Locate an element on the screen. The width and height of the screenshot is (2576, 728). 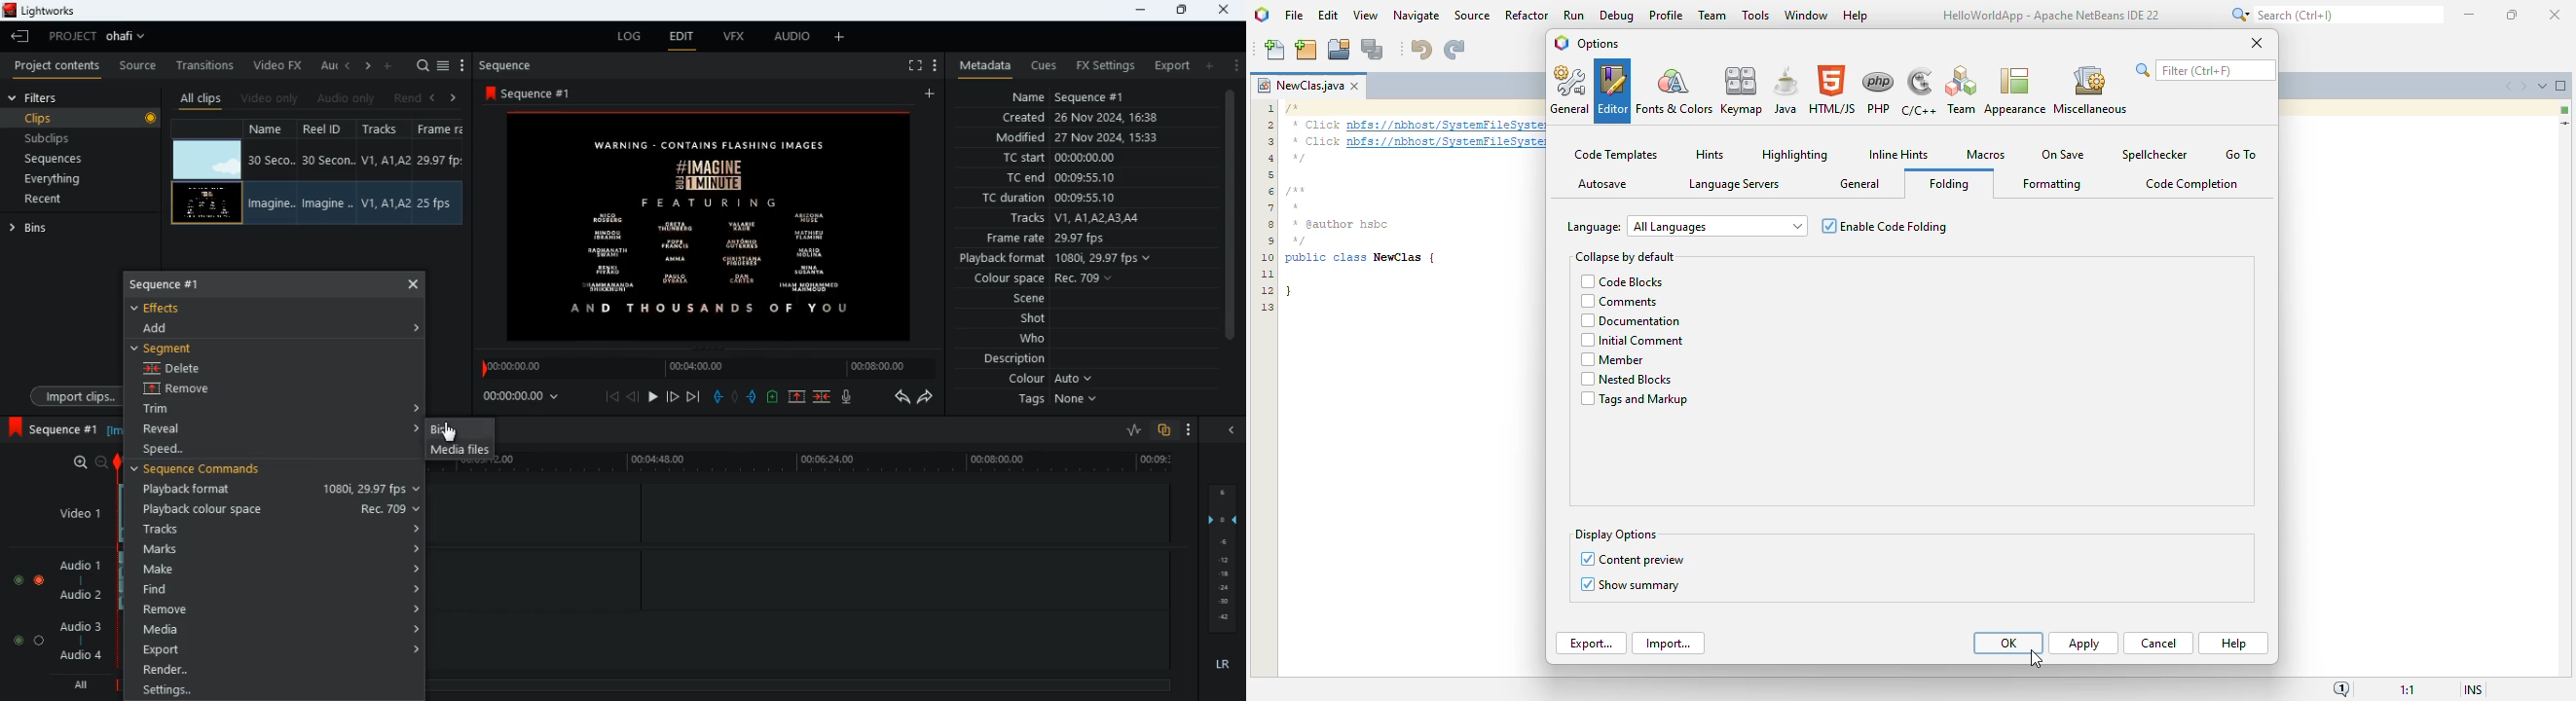
overlap is located at coordinates (1161, 430).